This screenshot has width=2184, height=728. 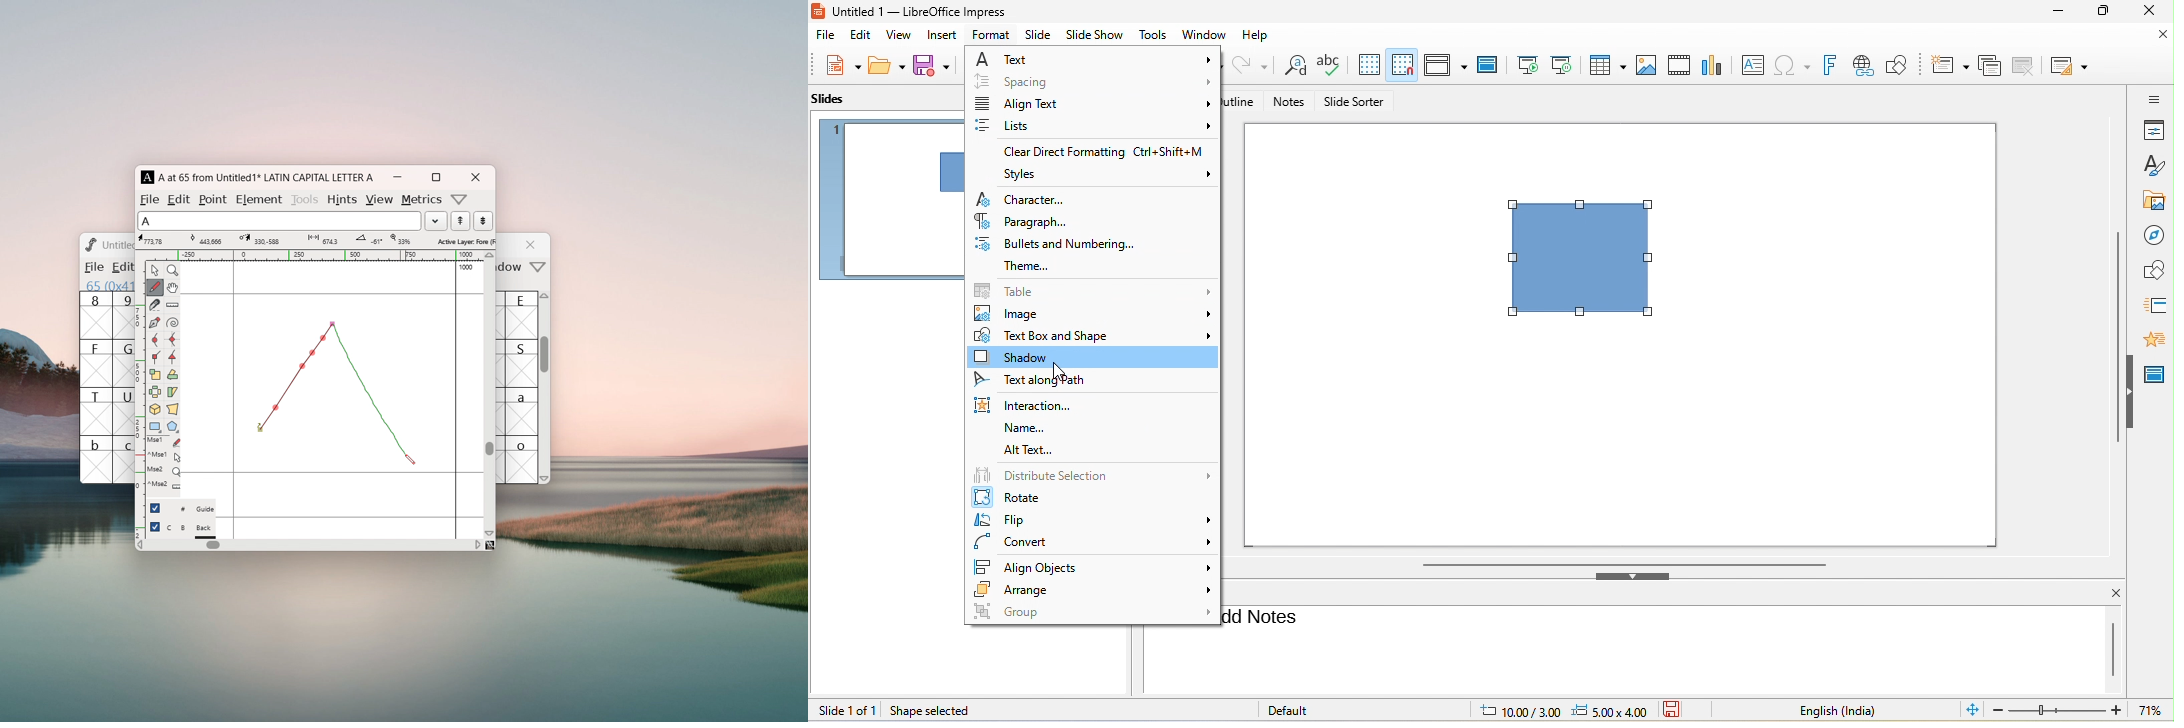 I want to click on A at 65 from Untitled1 LATIN CAPITAL LETTER A, so click(x=264, y=177).